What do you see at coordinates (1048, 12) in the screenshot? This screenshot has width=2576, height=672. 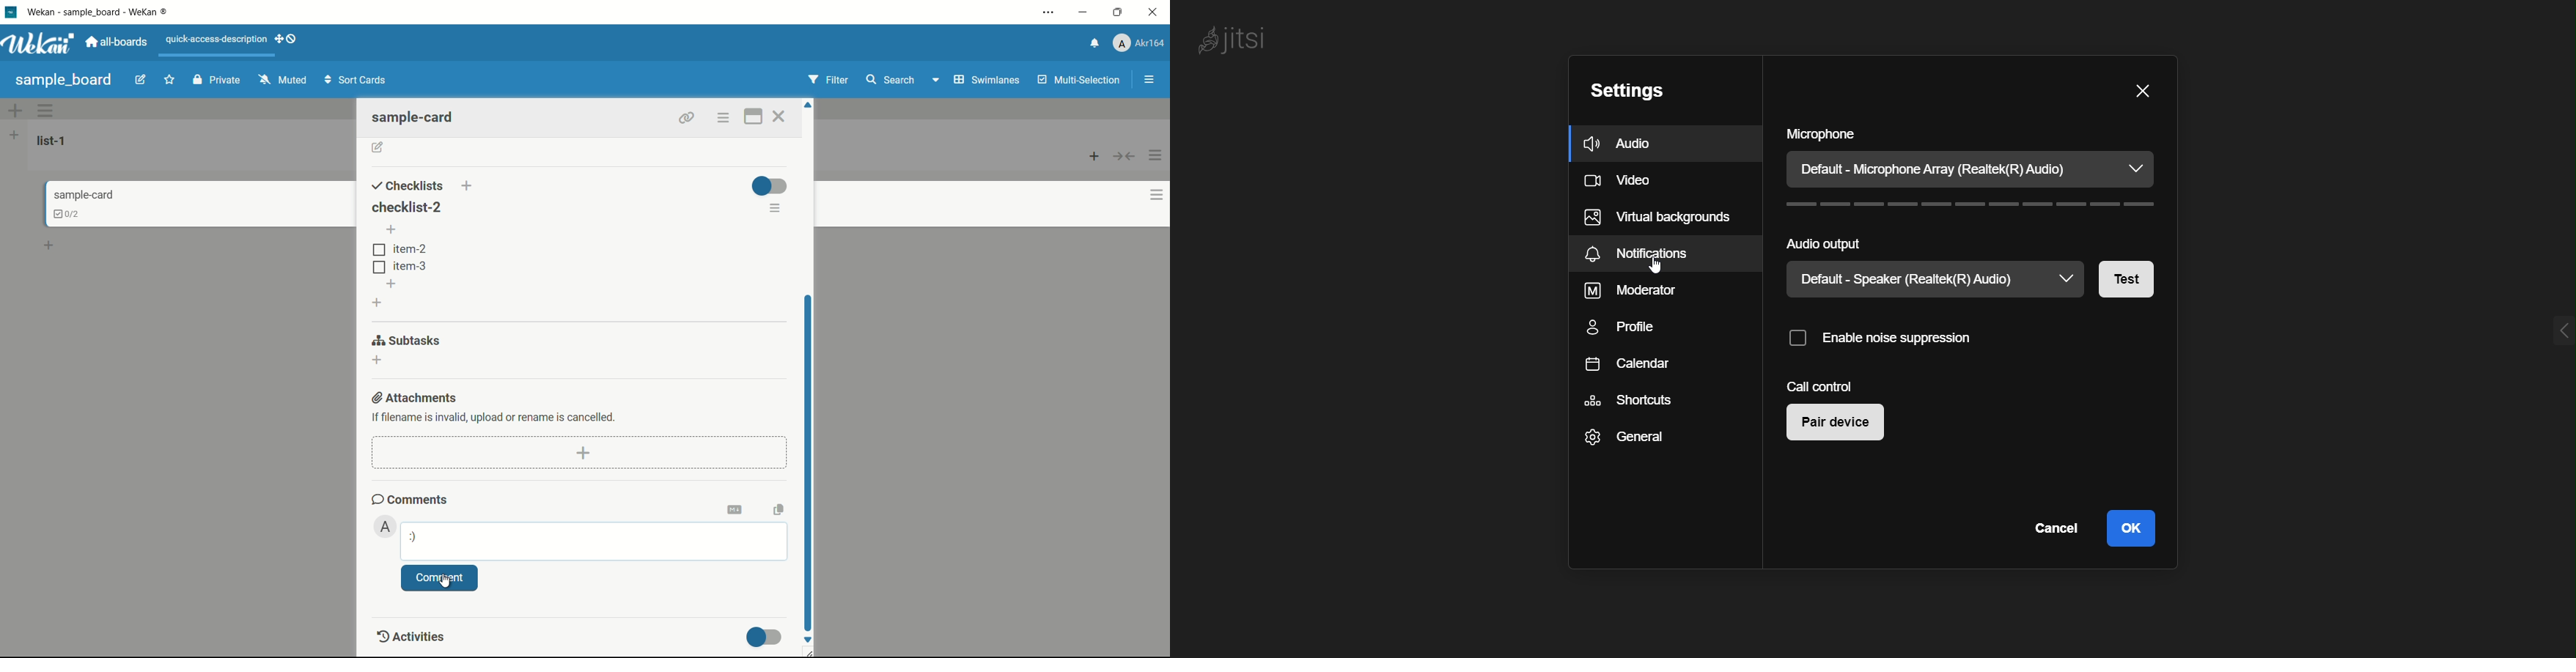 I see `settings and more` at bounding box center [1048, 12].